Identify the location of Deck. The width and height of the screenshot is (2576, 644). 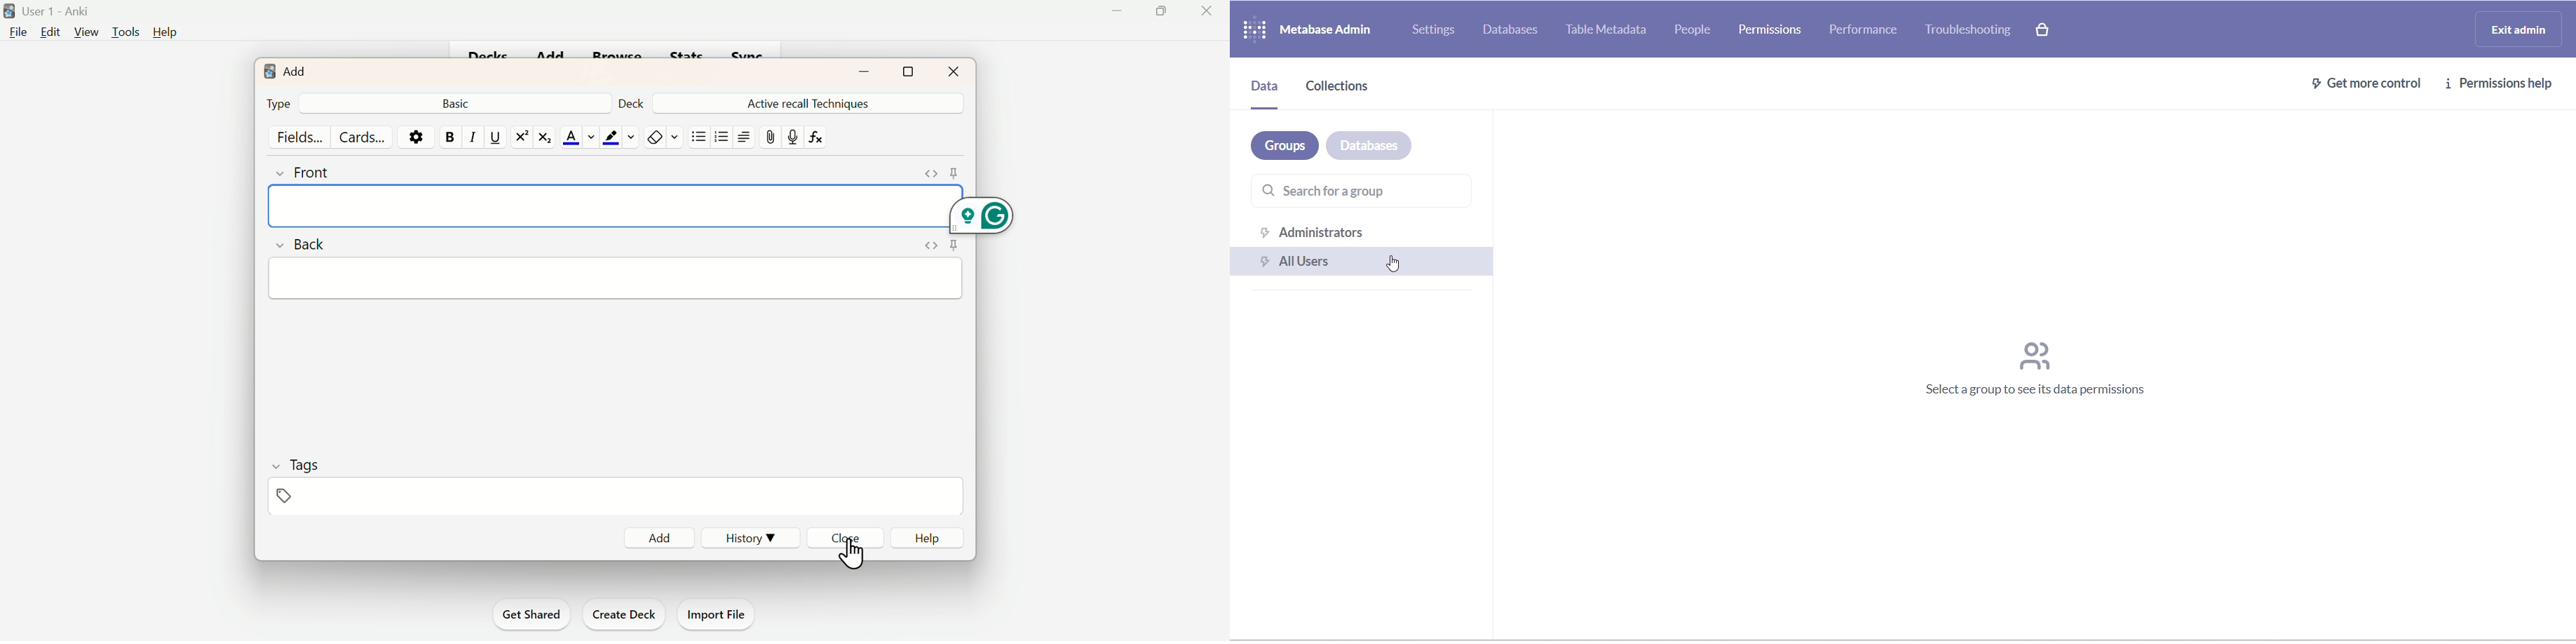
(629, 101).